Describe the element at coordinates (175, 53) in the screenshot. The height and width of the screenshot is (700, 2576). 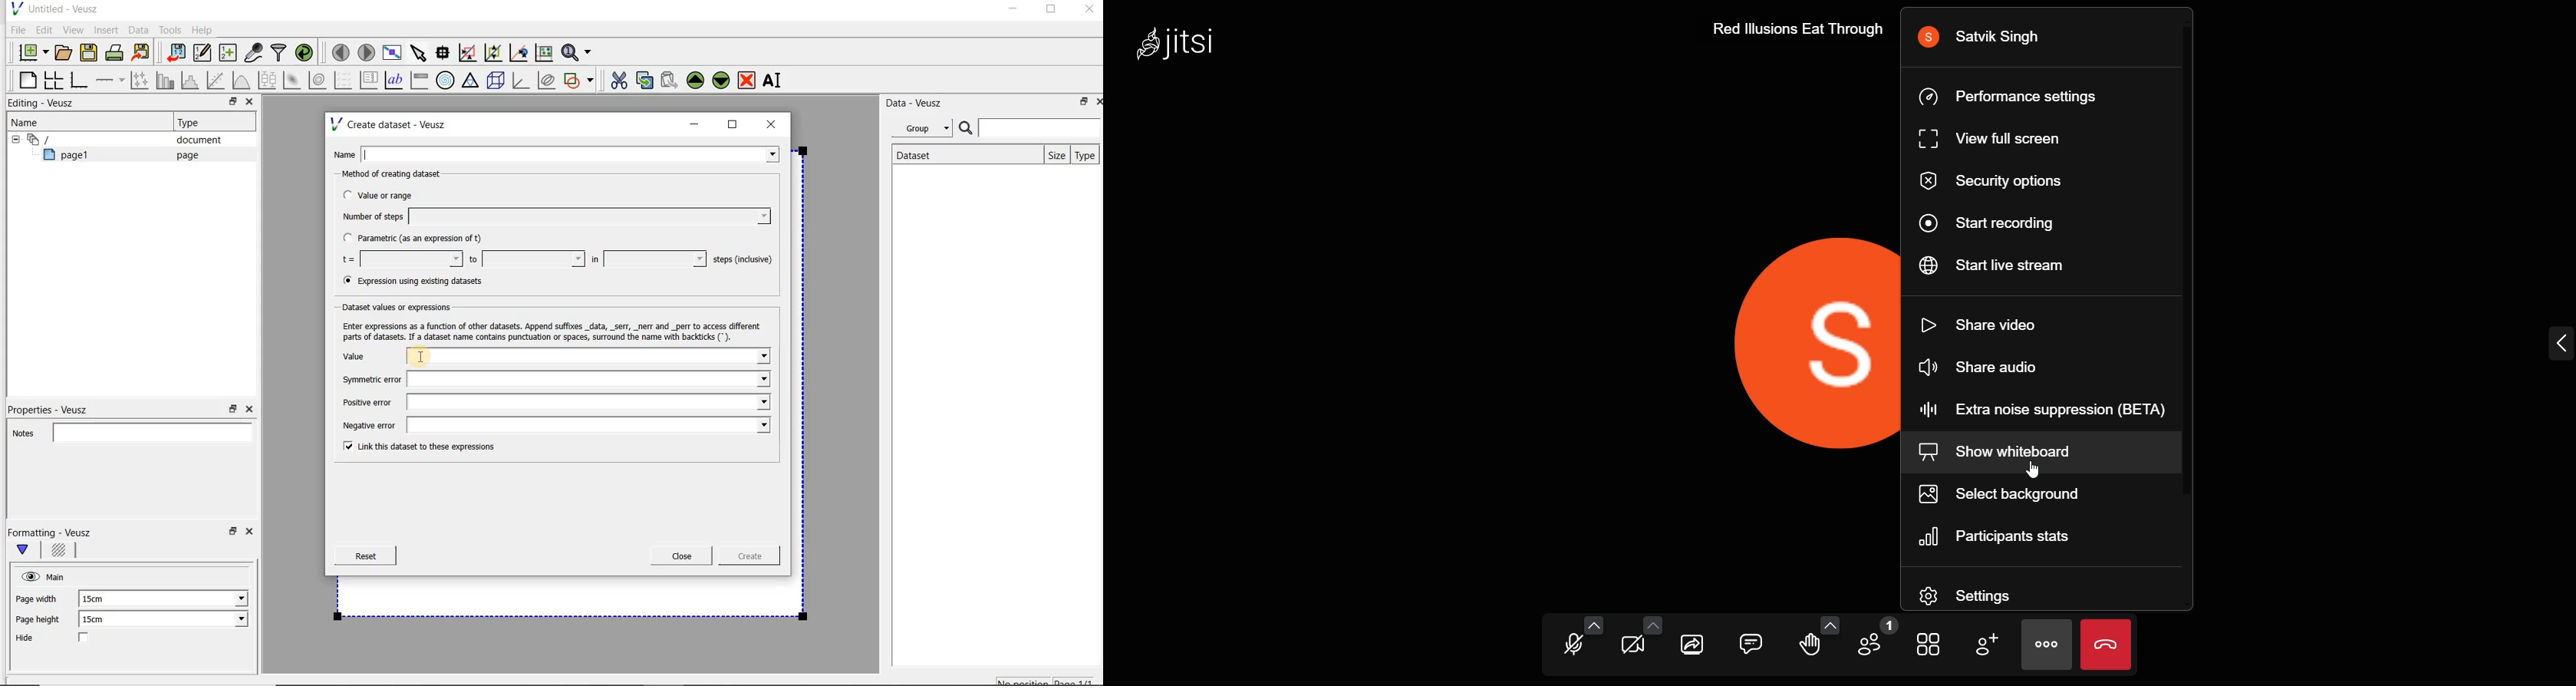
I see `import data into Veusz` at that location.